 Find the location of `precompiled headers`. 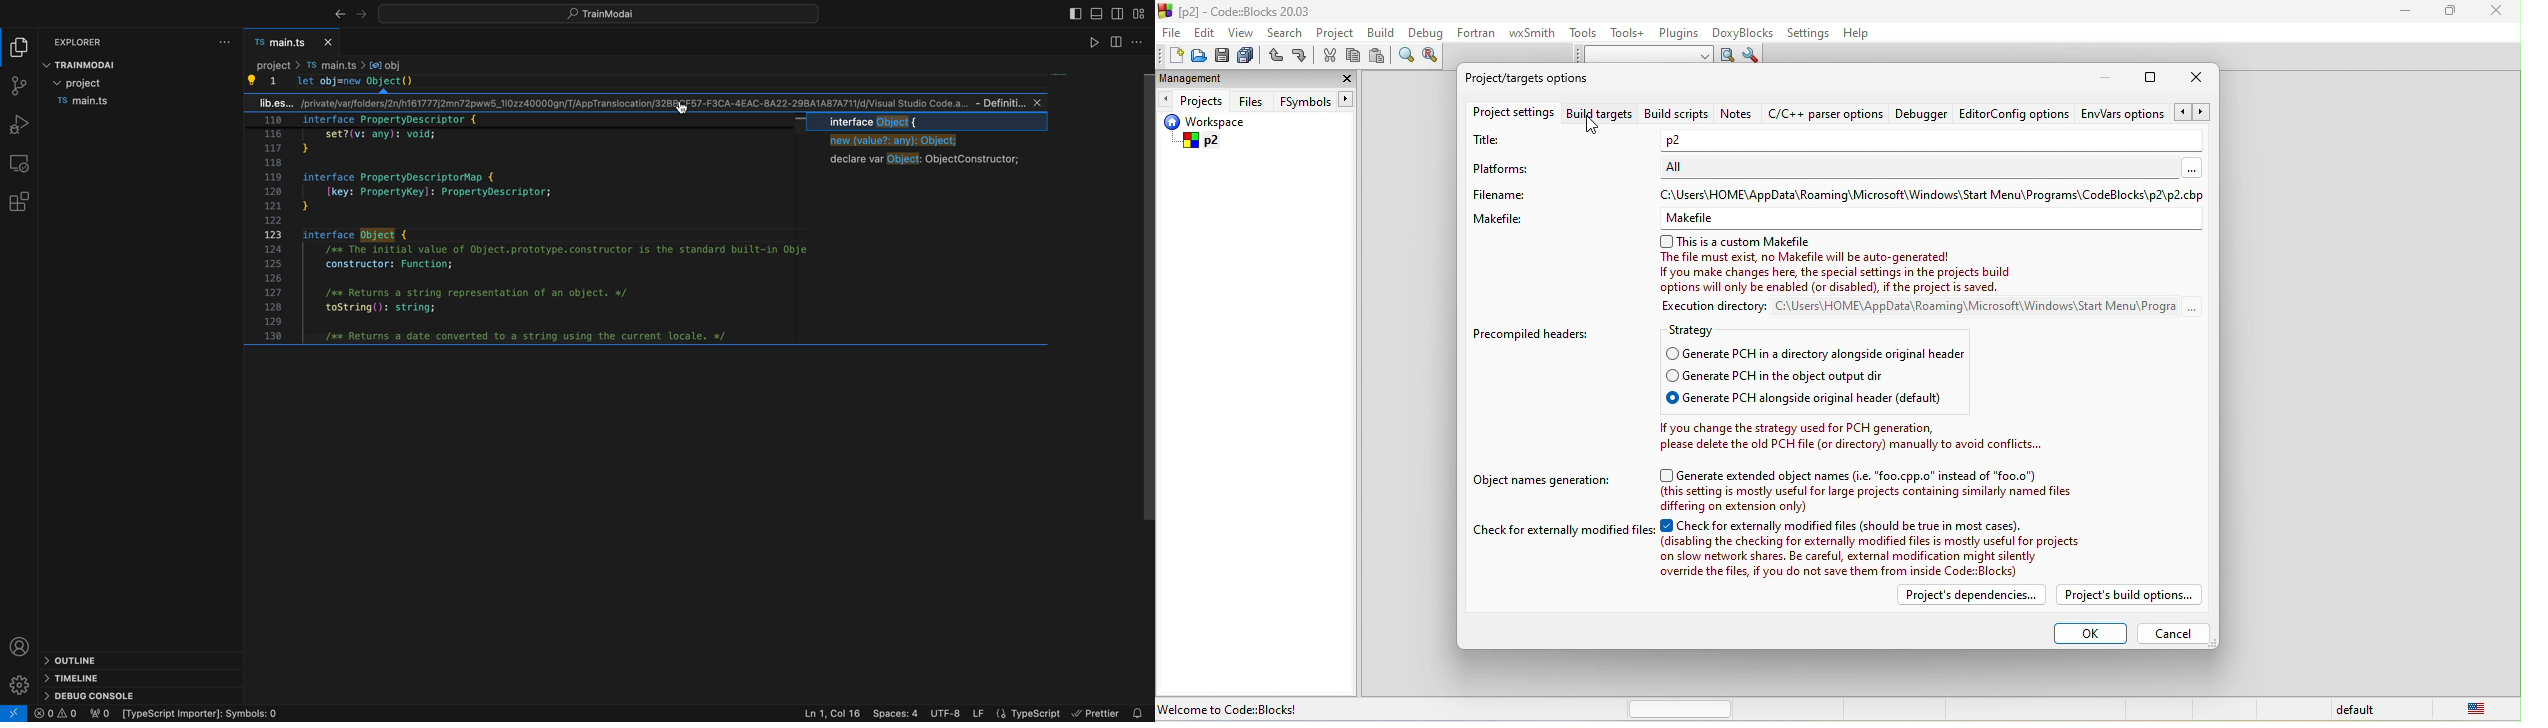

precompiled headers is located at coordinates (1536, 333).